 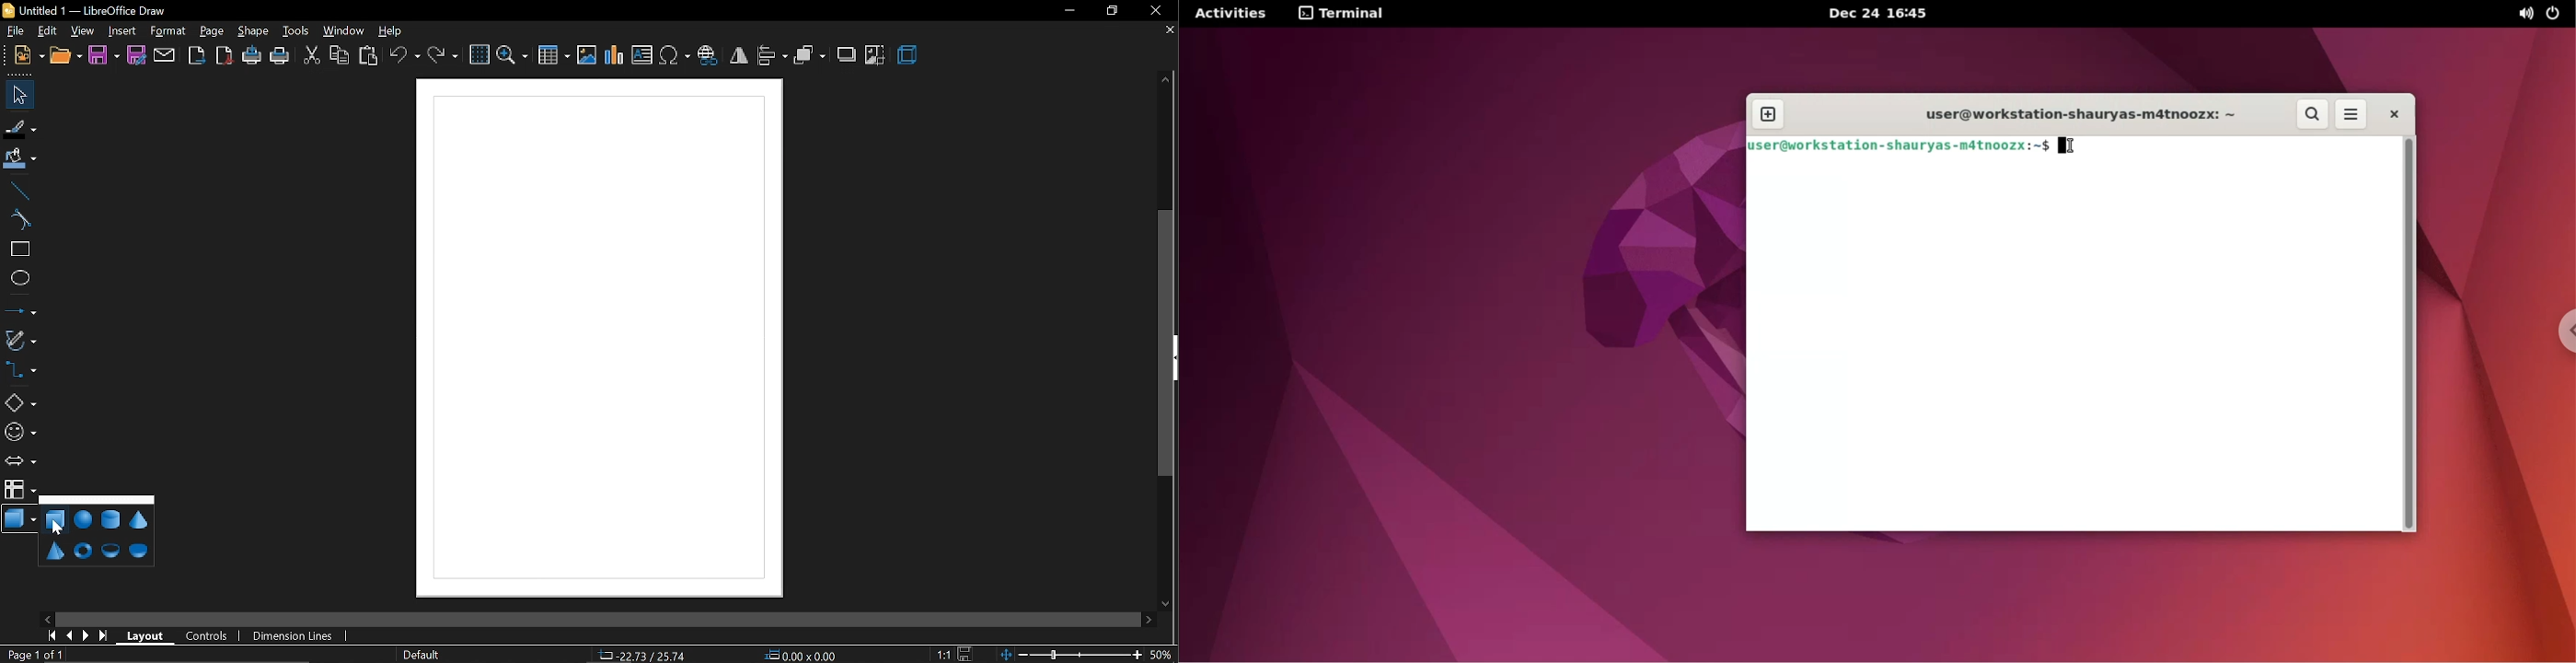 What do you see at coordinates (169, 32) in the screenshot?
I see `format` at bounding box center [169, 32].